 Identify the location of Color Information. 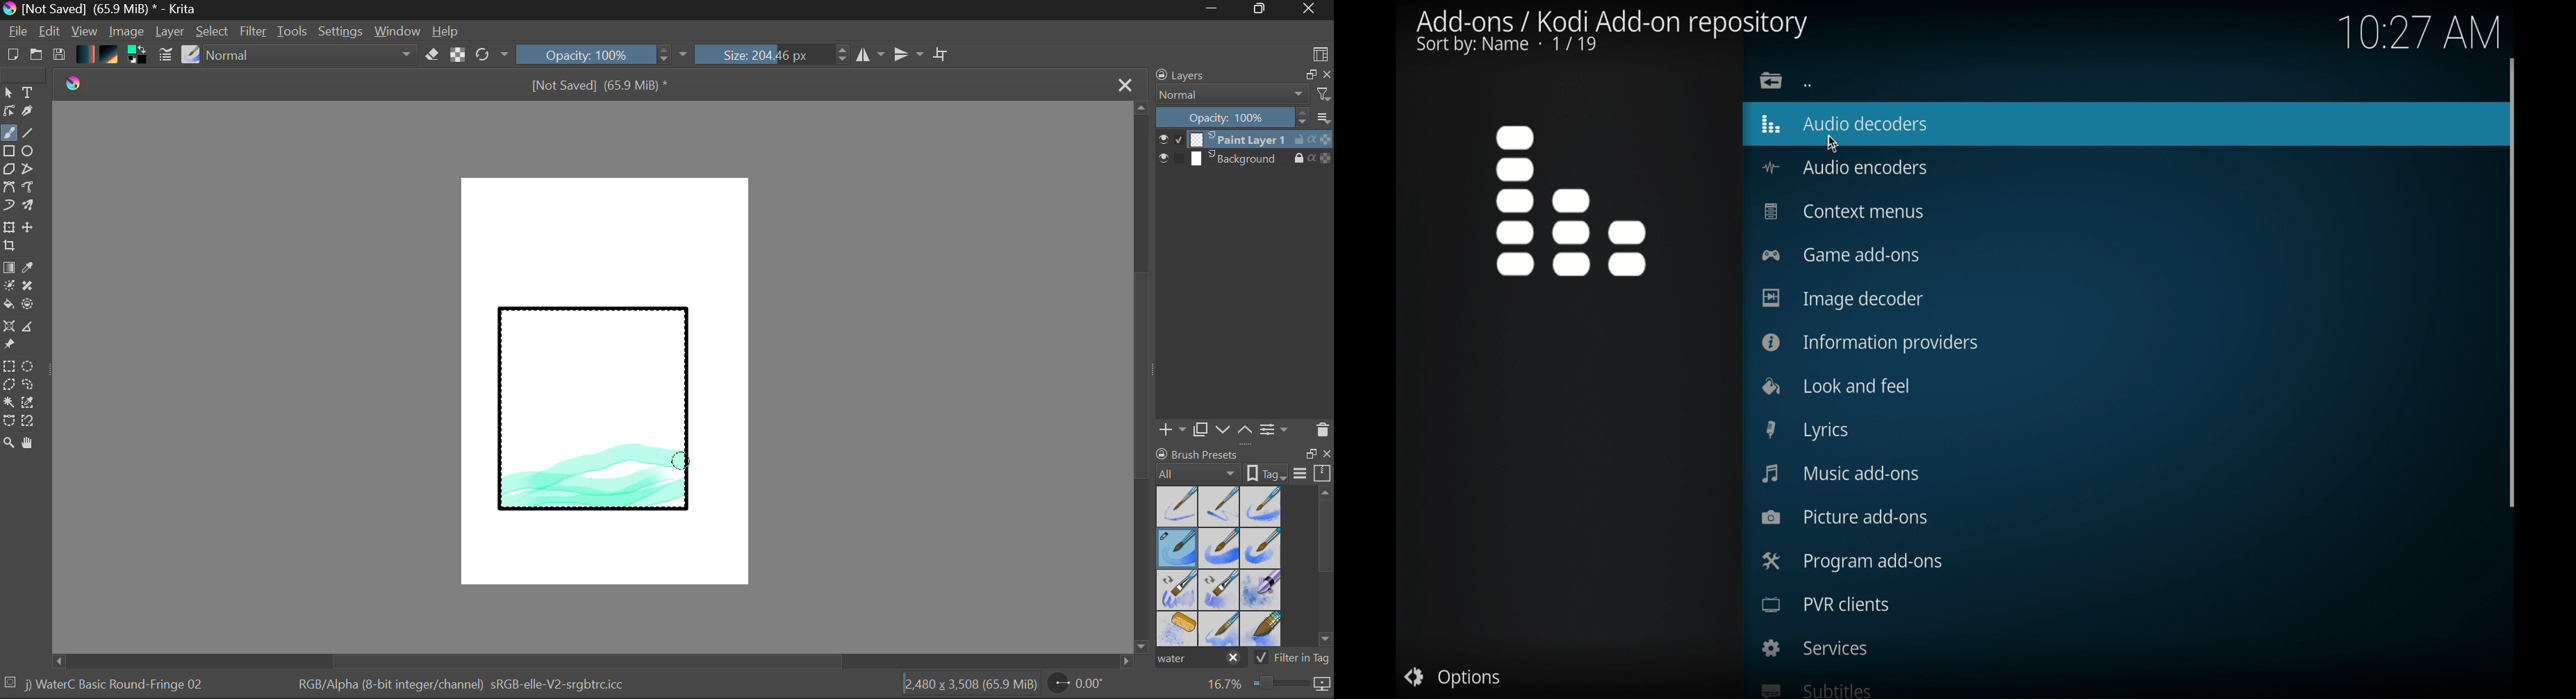
(460, 686).